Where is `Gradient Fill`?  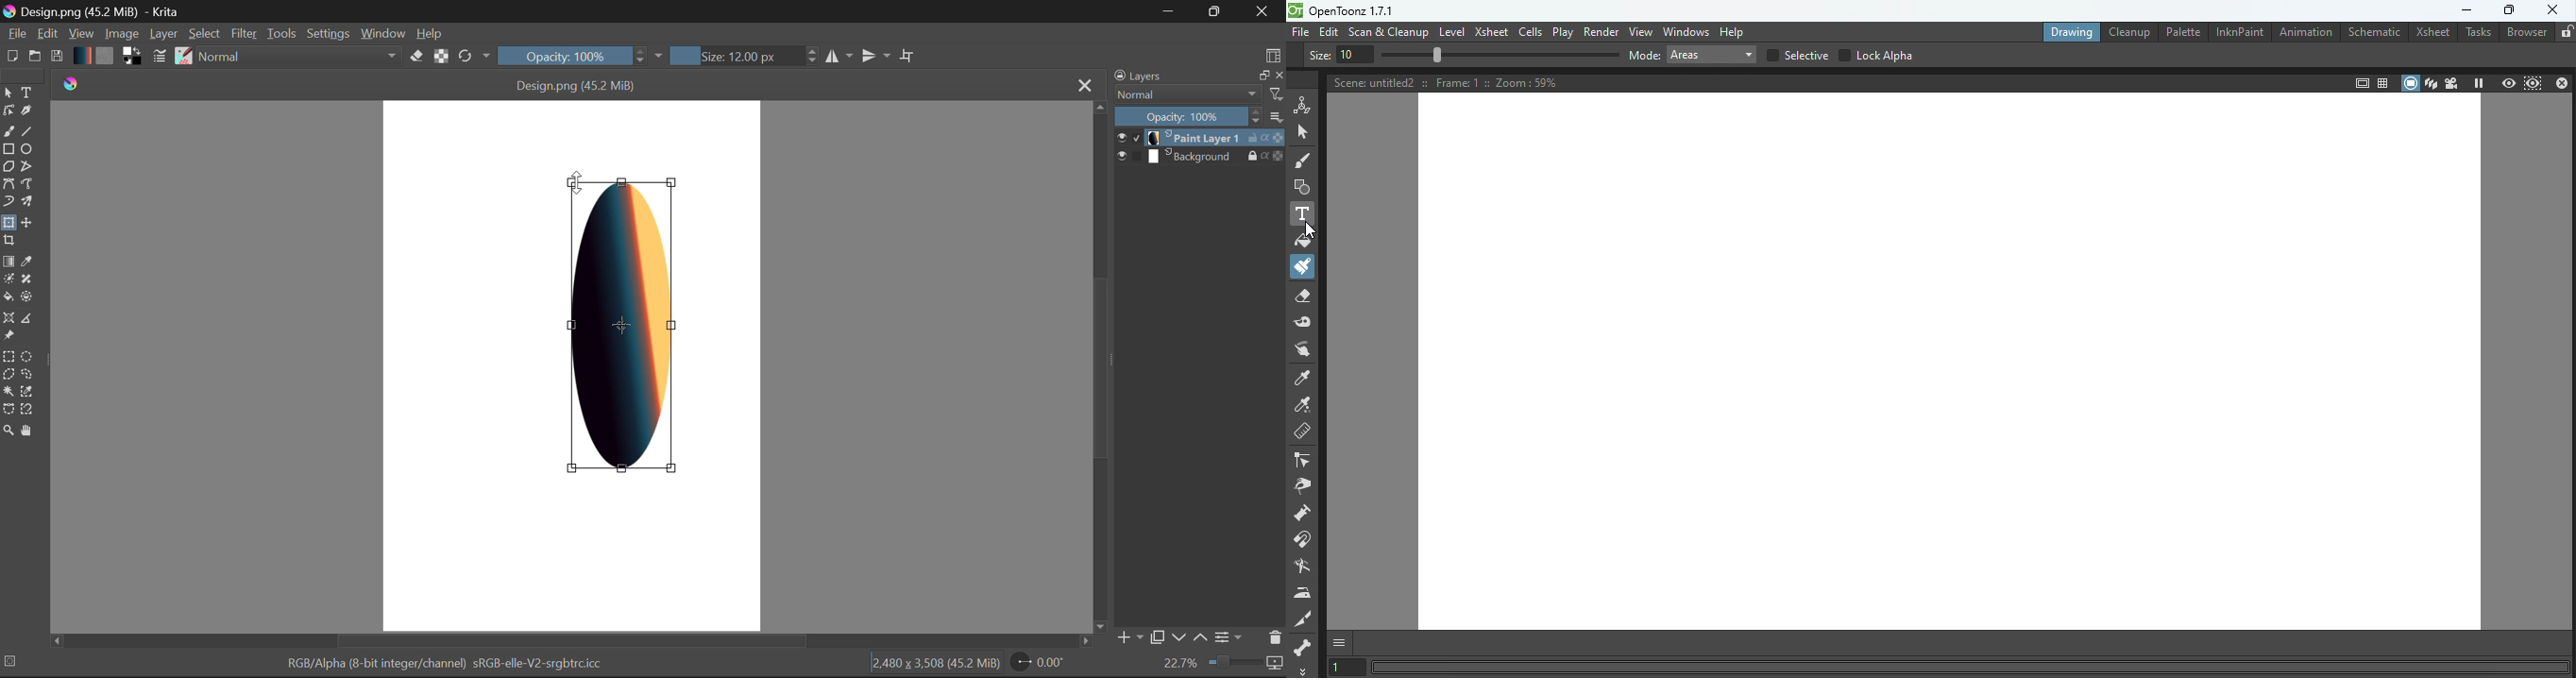
Gradient Fill is located at coordinates (8, 261).